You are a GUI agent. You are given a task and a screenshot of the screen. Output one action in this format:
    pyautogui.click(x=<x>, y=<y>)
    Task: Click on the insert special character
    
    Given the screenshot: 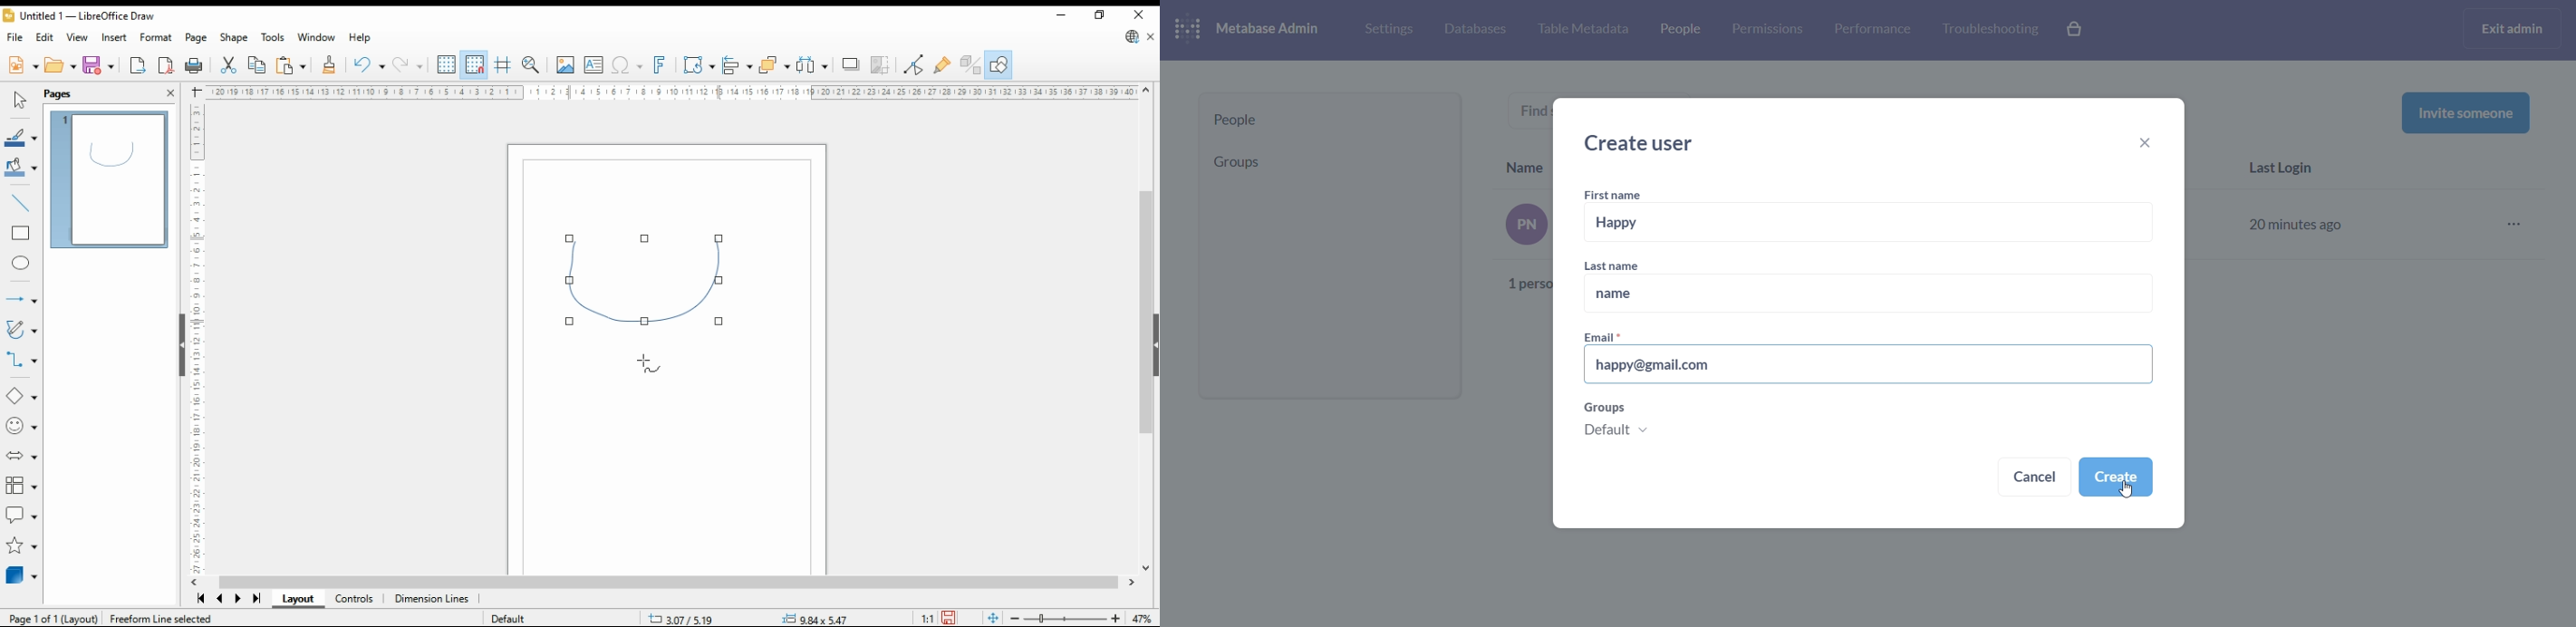 What is the action you would take?
    pyautogui.click(x=625, y=66)
    